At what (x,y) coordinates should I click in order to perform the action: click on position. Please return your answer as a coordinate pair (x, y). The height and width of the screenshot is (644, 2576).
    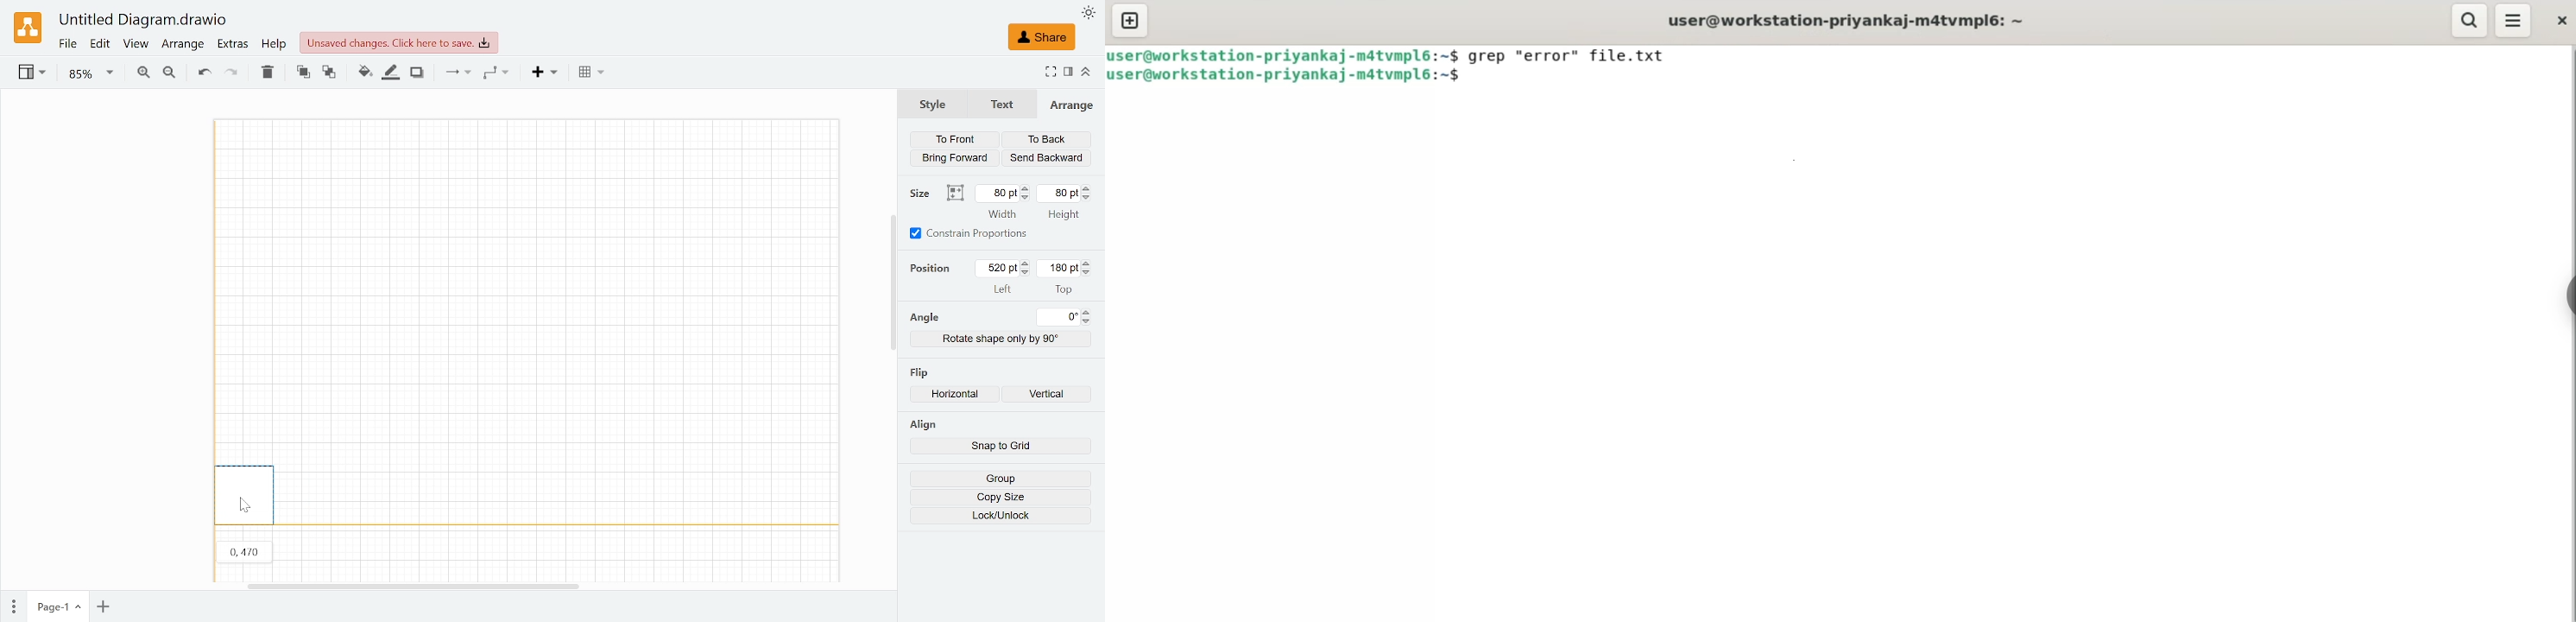
    Looking at the image, I should click on (934, 268).